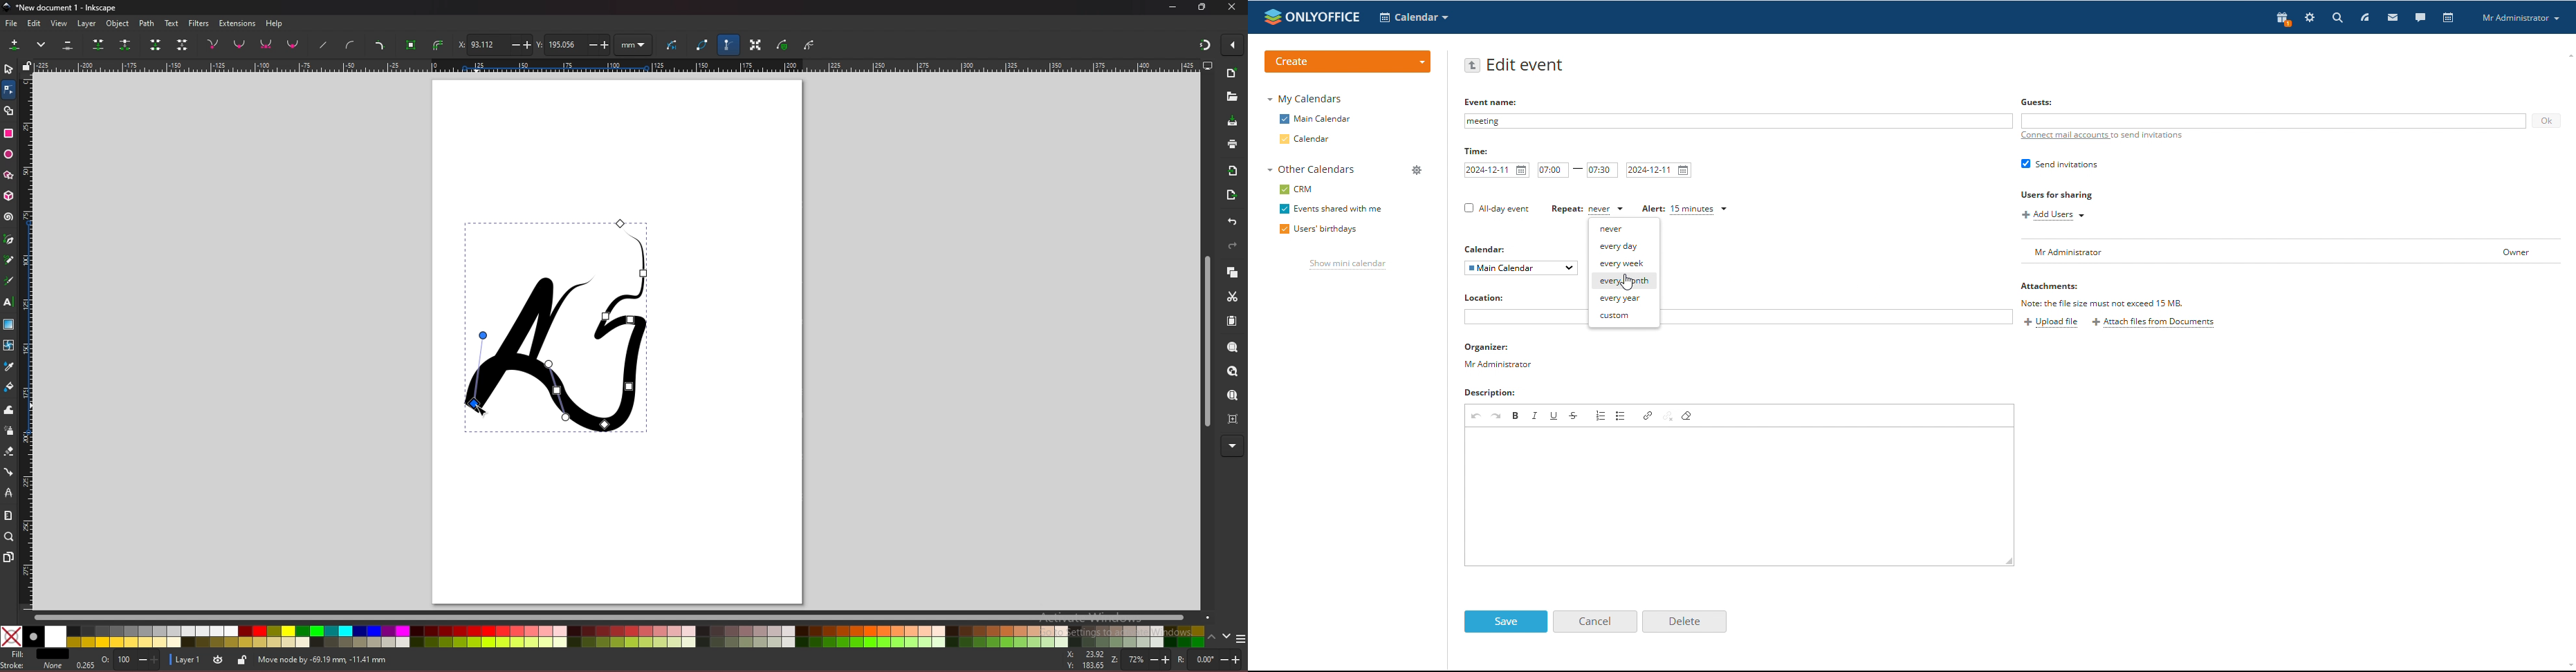 Image resolution: width=2576 pixels, height=672 pixels. What do you see at coordinates (2274, 121) in the screenshot?
I see `add guests` at bounding box center [2274, 121].